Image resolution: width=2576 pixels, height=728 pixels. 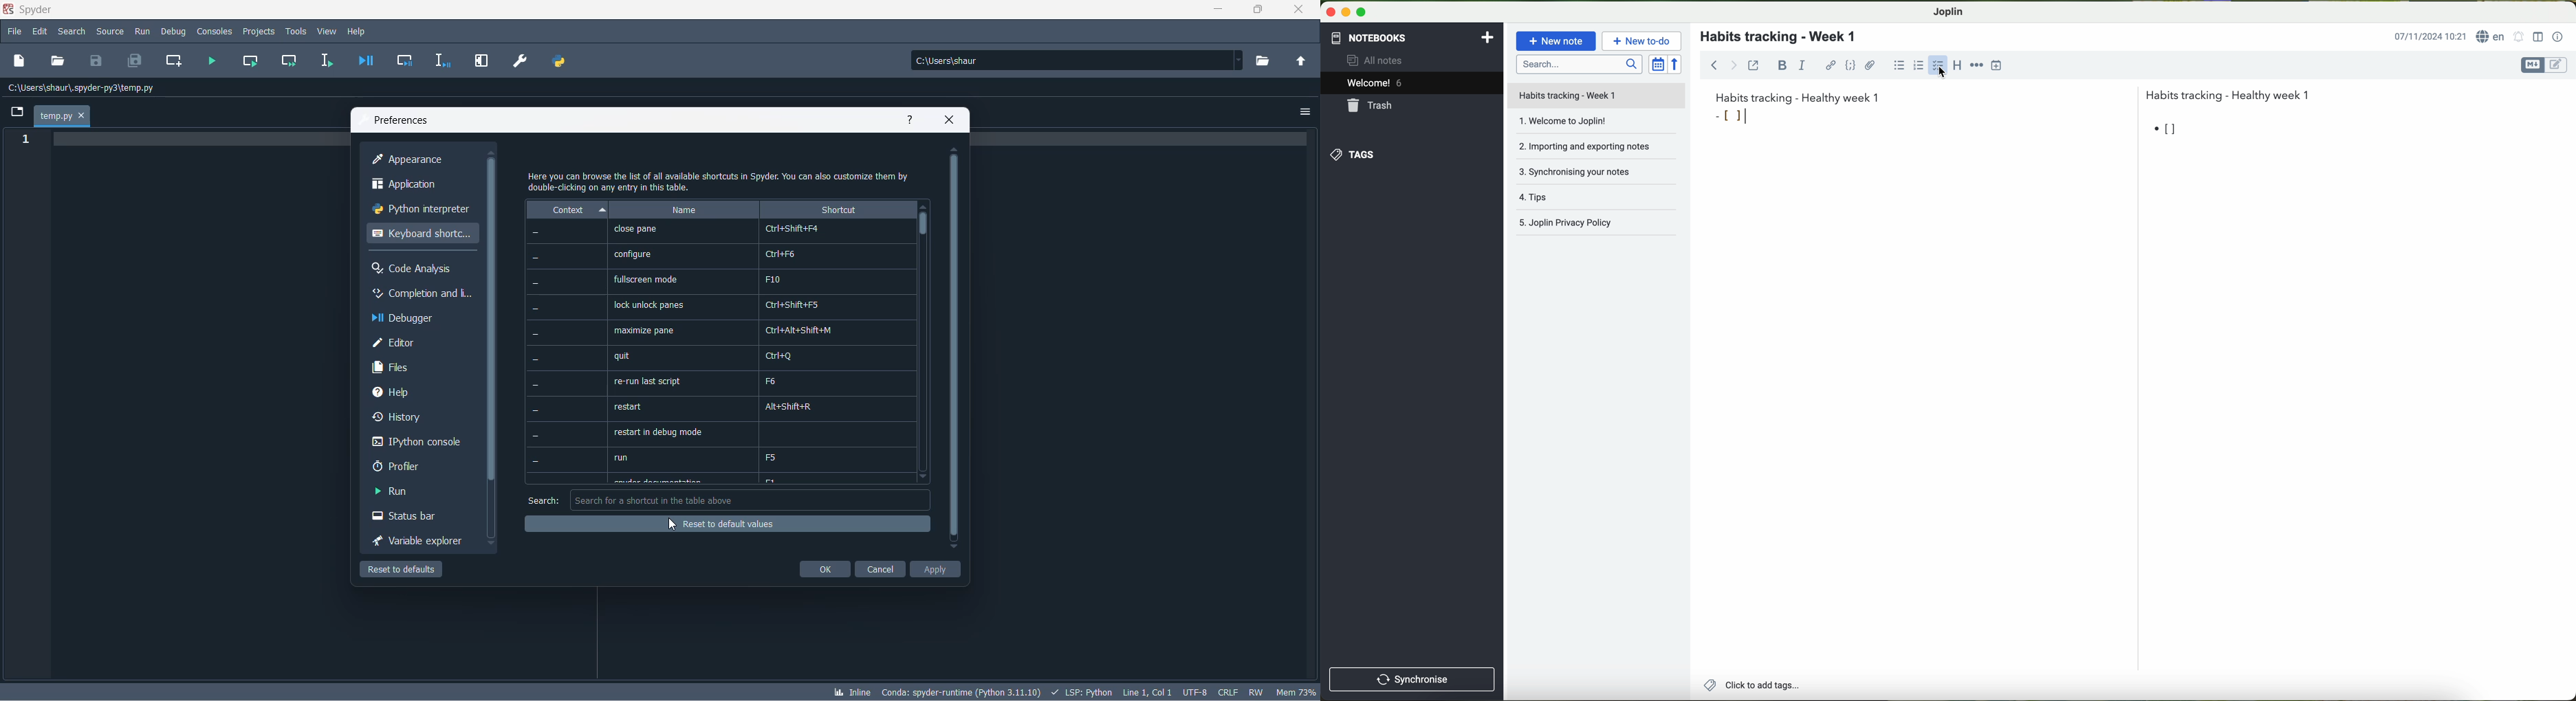 I want to click on minimize, so click(x=1218, y=14).